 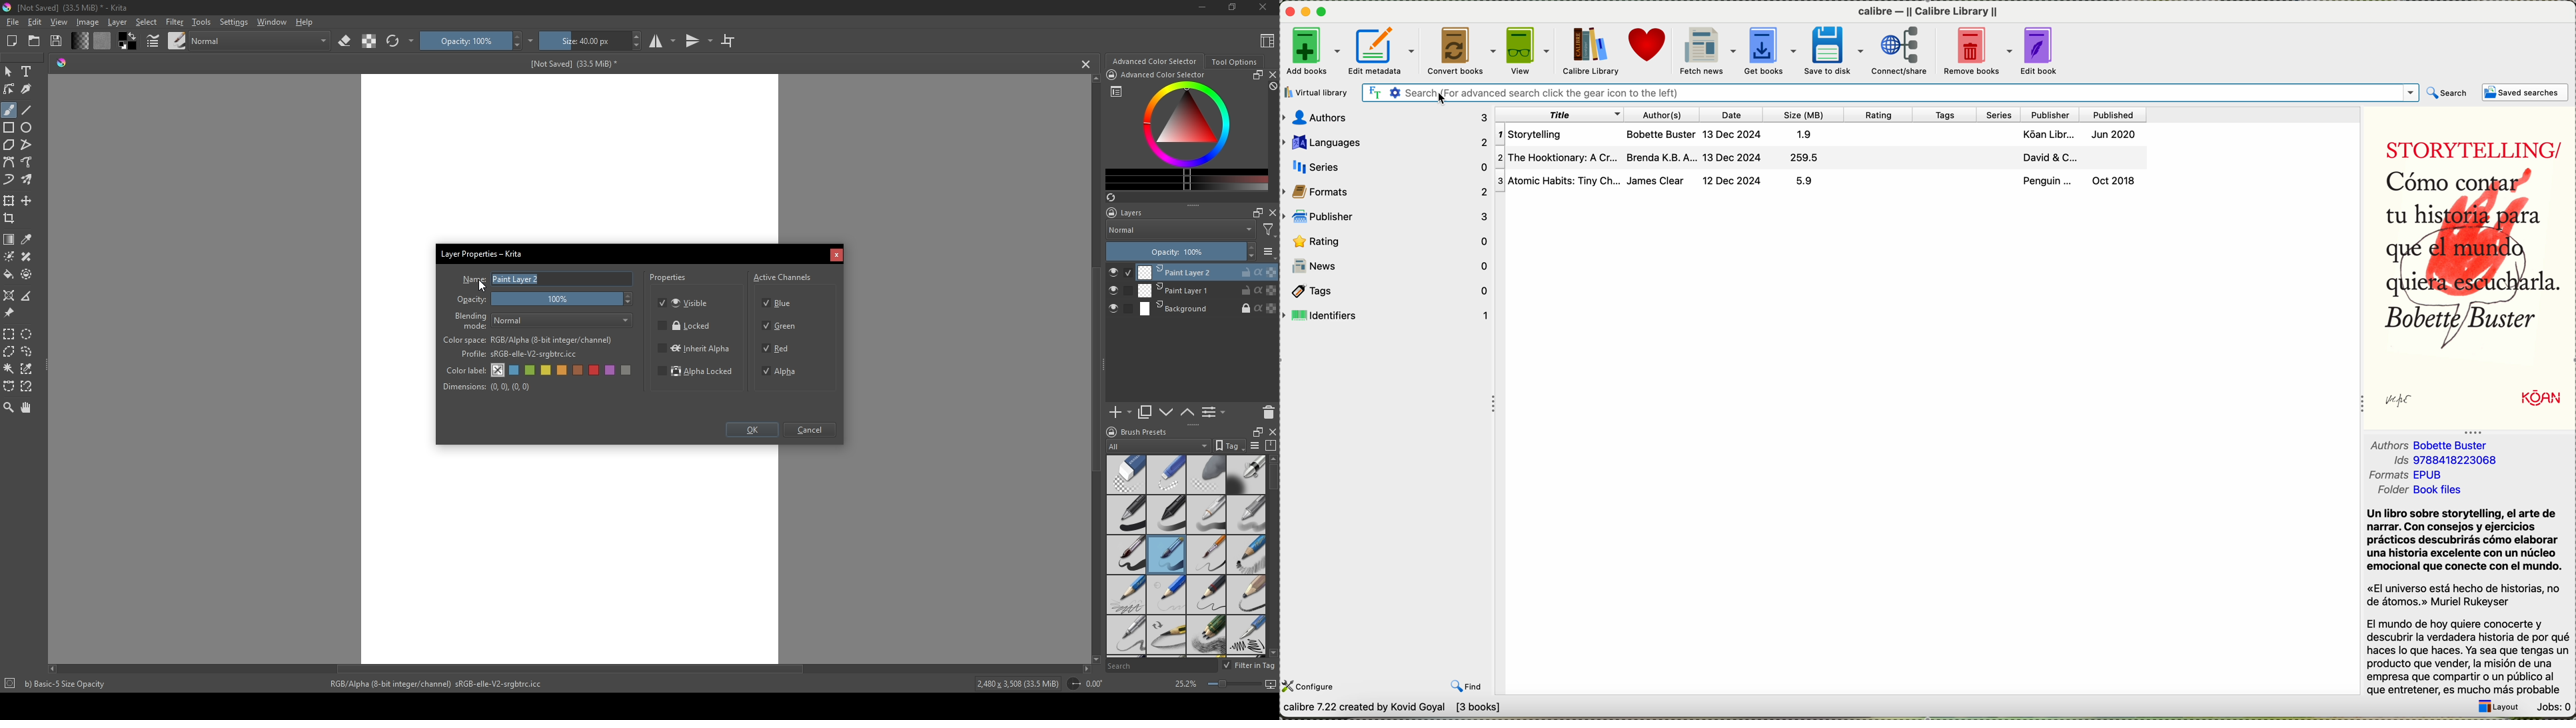 What do you see at coordinates (1119, 309) in the screenshot?
I see `check button` at bounding box center [1119, 309].